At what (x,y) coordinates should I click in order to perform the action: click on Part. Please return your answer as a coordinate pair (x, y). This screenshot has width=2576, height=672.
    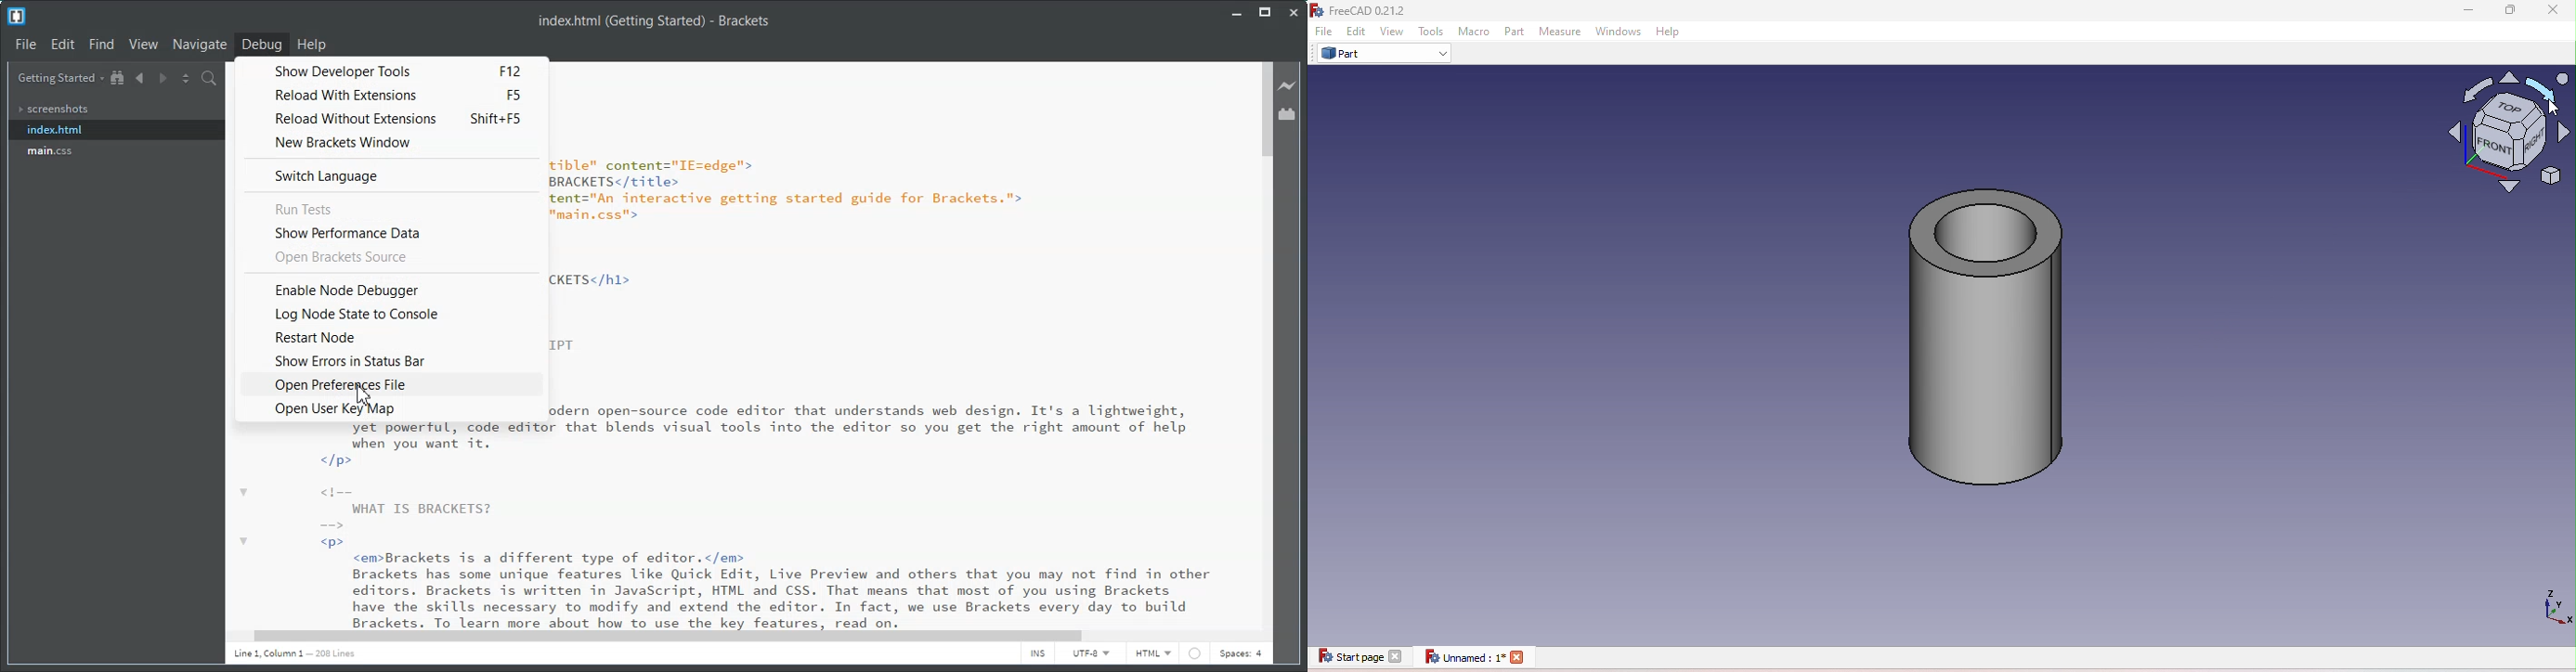
    Looking at the image, I should click on (1515, 32).